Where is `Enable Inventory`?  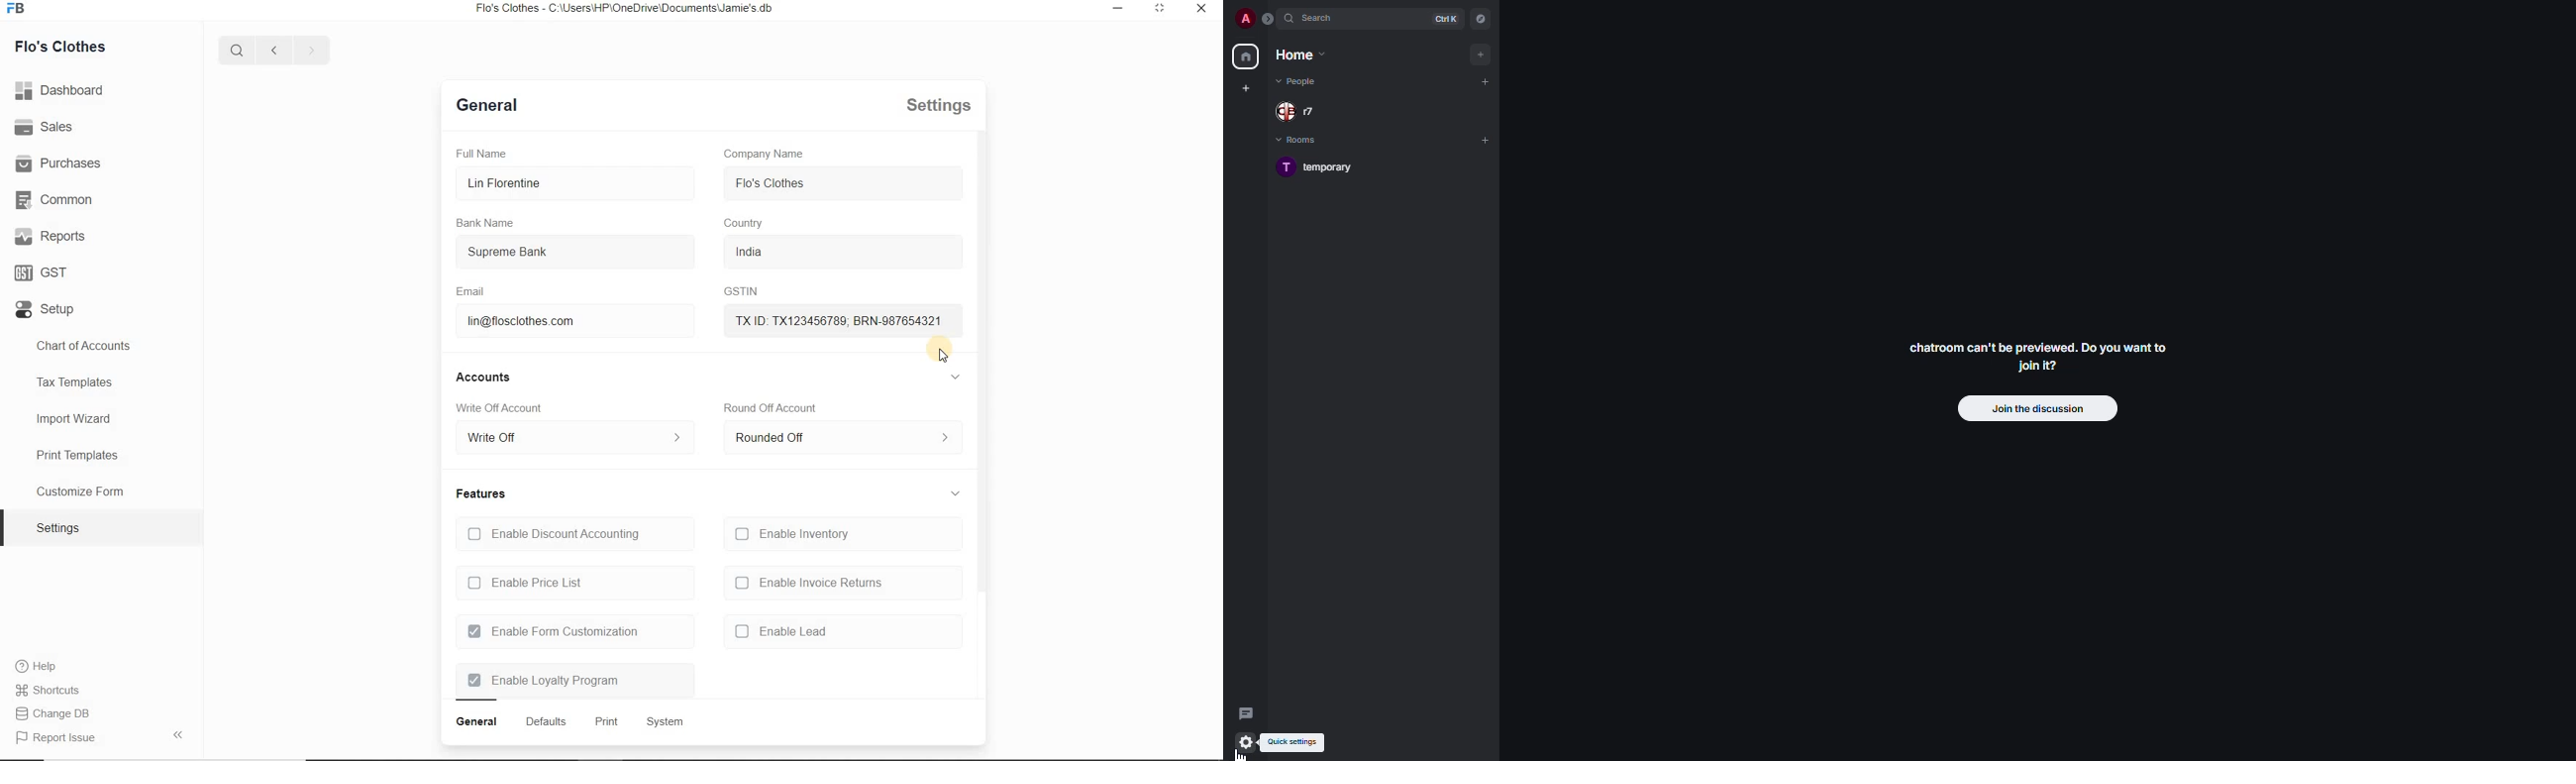
Enable Inventory is located at coordinates (797, 534).